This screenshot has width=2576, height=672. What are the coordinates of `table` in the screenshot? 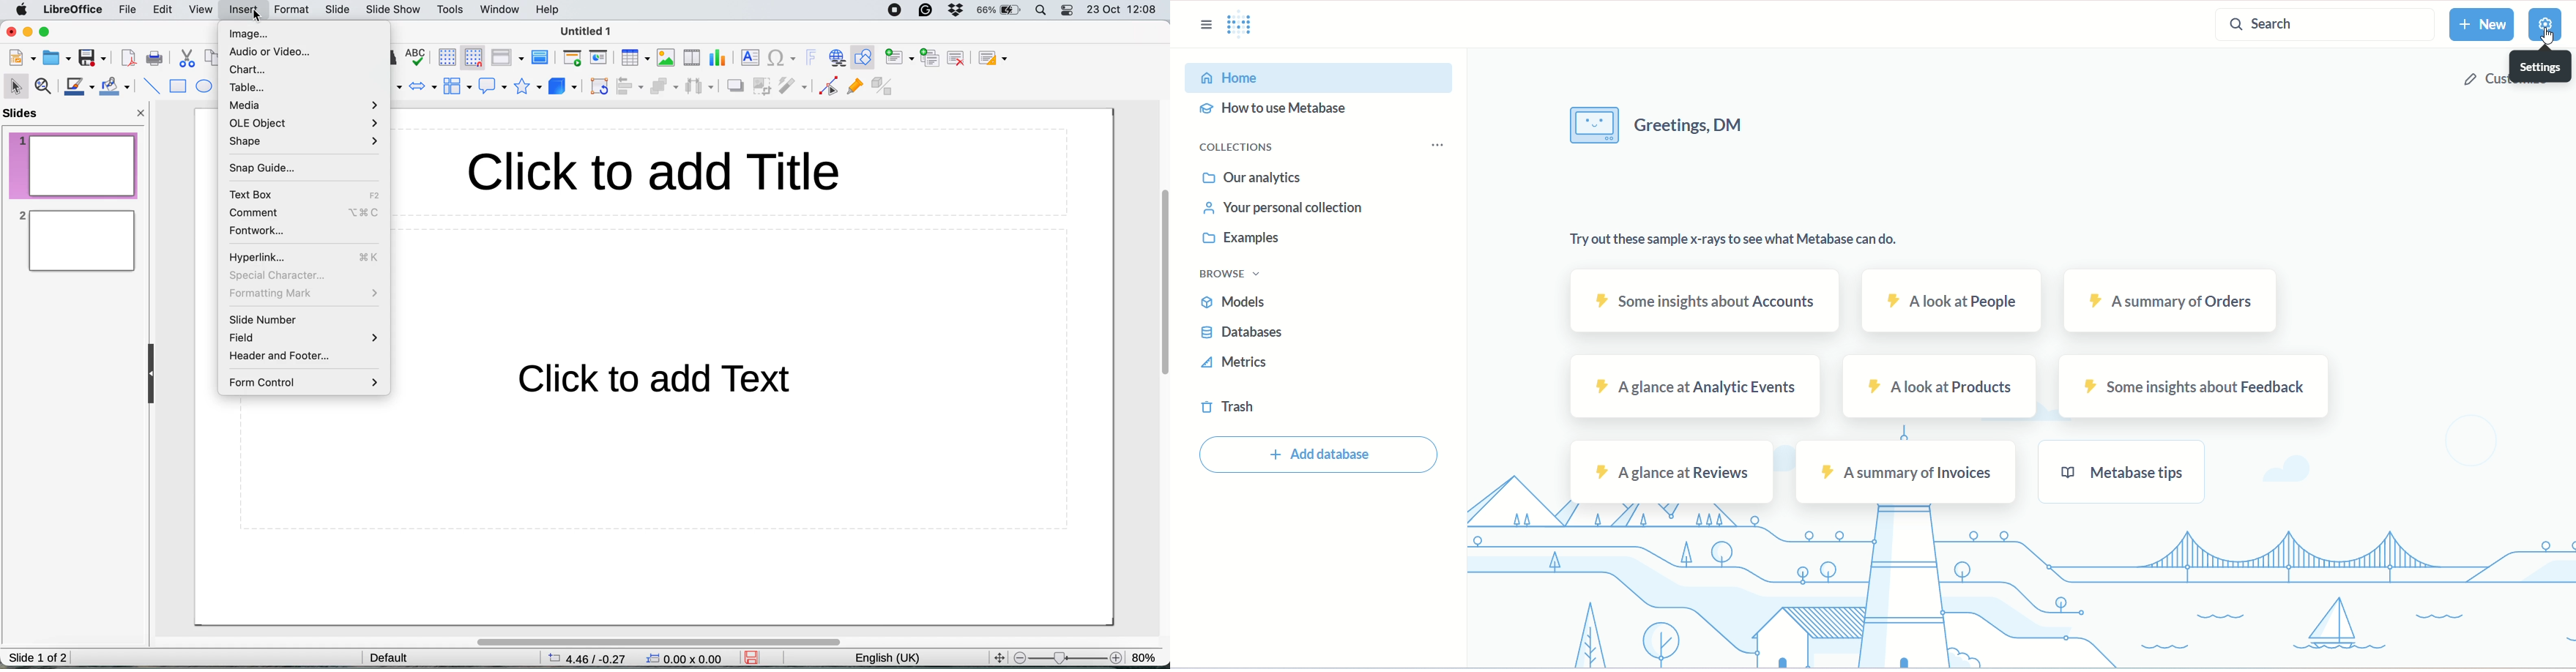 It's located at (250, 87).